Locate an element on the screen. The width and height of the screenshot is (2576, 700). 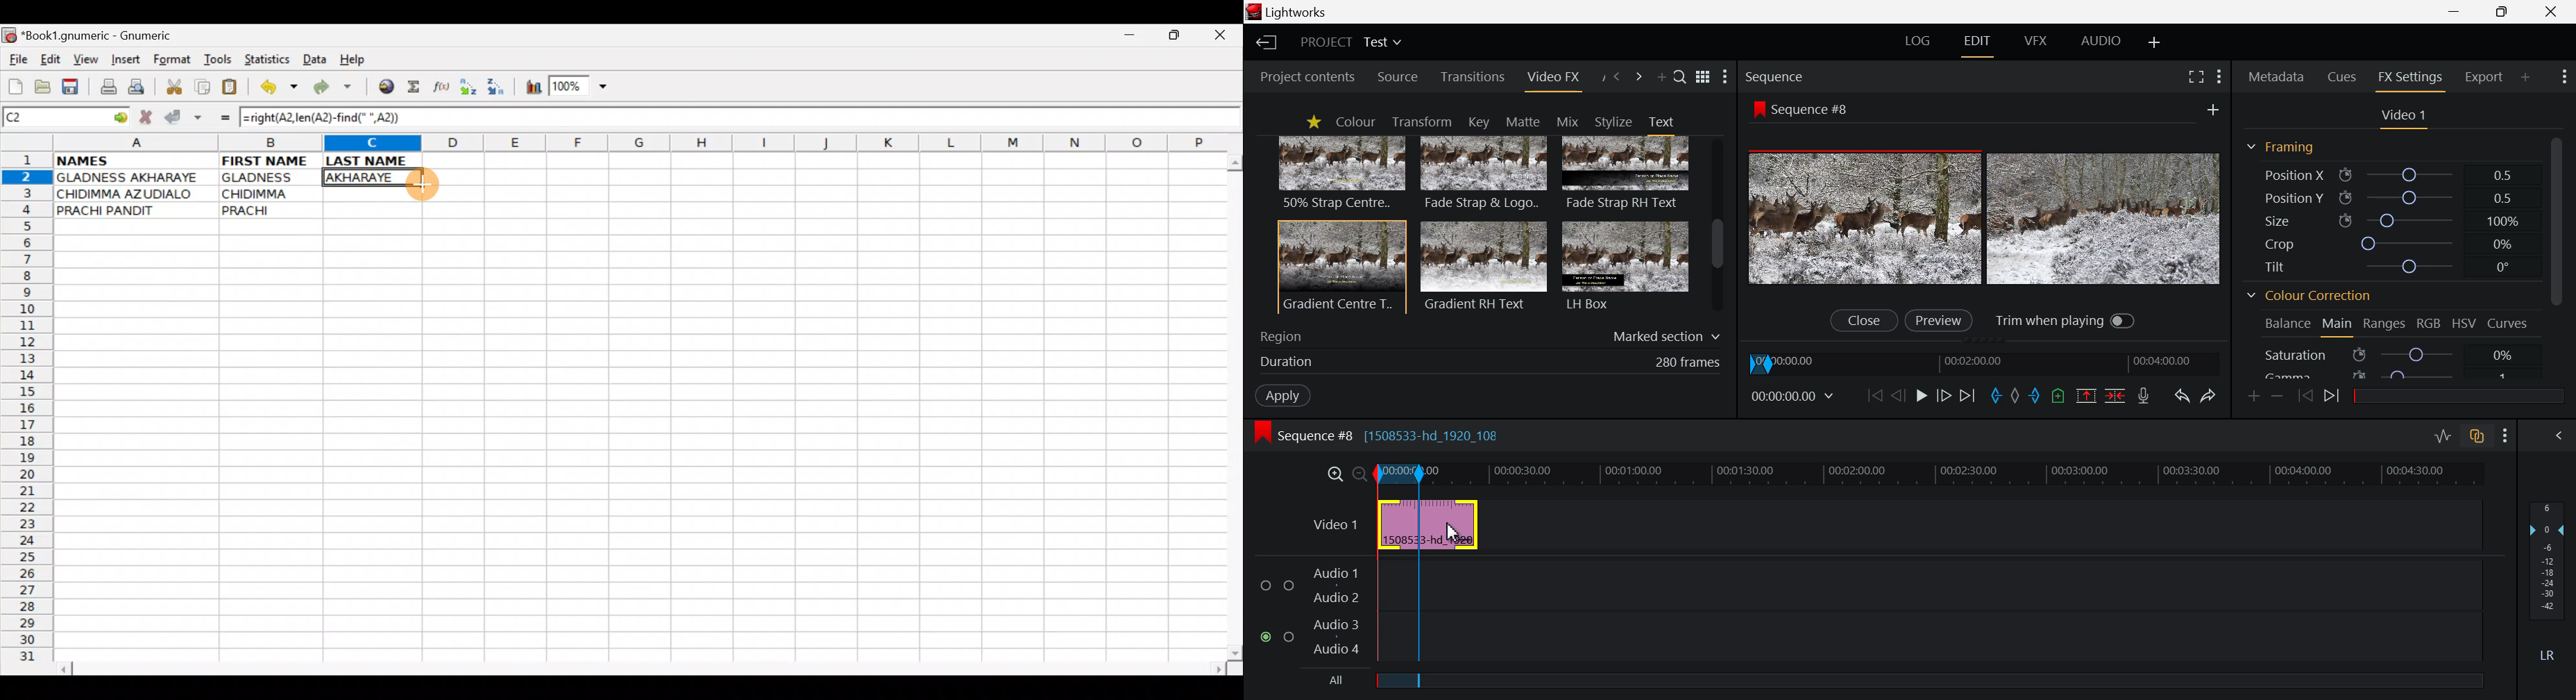
Print preview is located at coordinates (137, 89).